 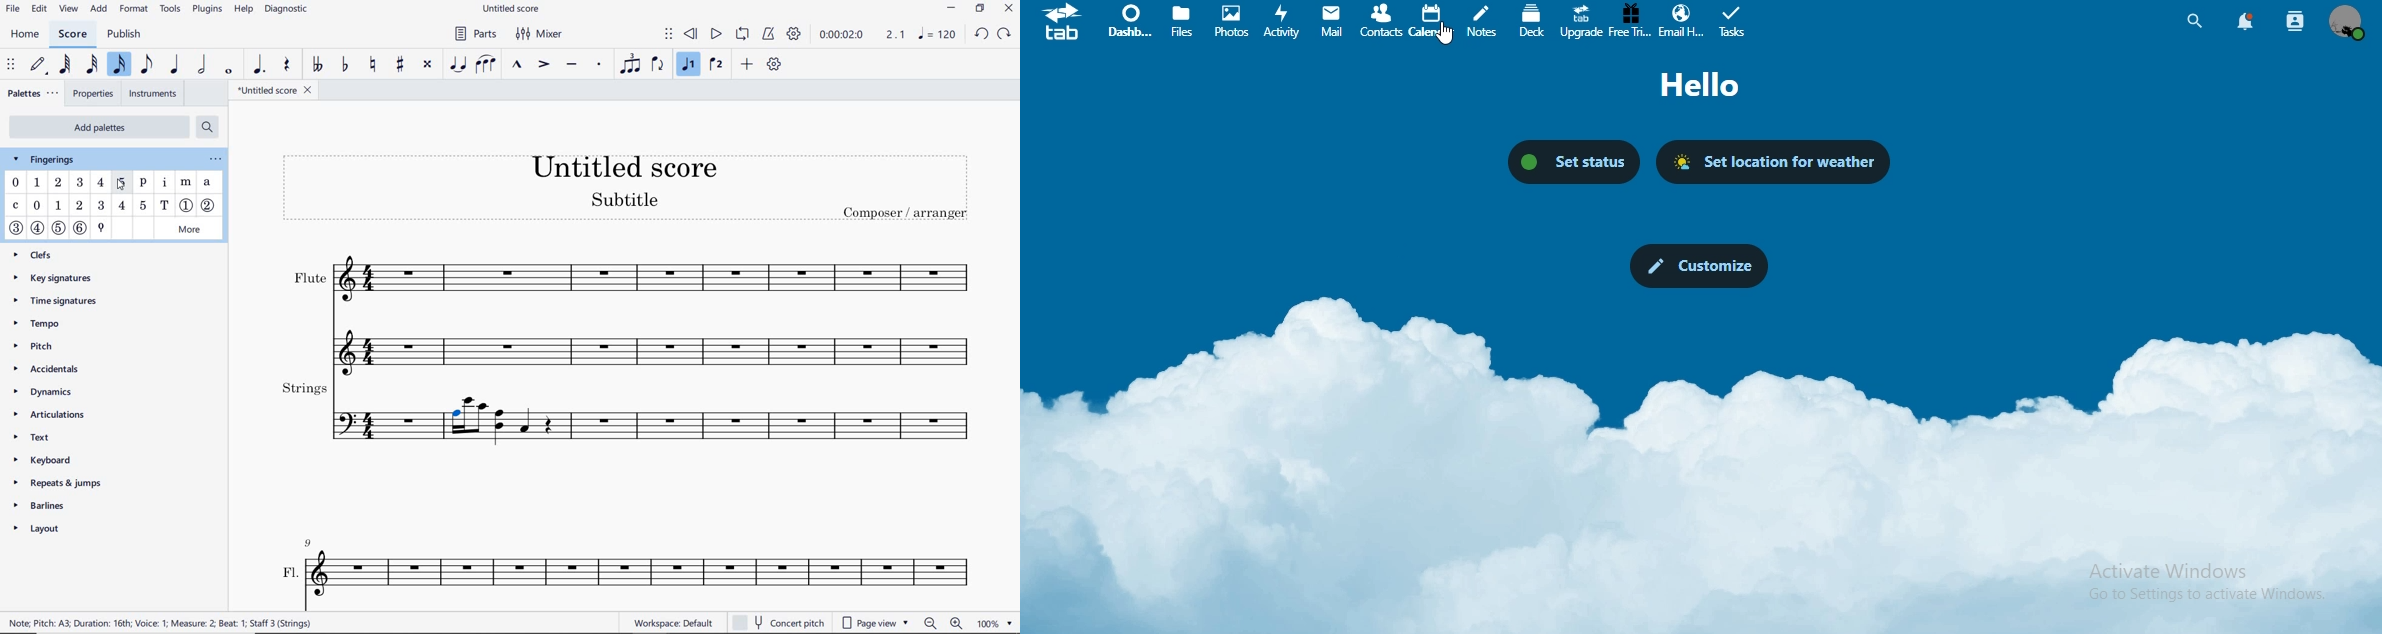 What do you see at coordinates (1778, 163) in the screenshot?
I see `set location for weather` at bounding box center [1778, 163].